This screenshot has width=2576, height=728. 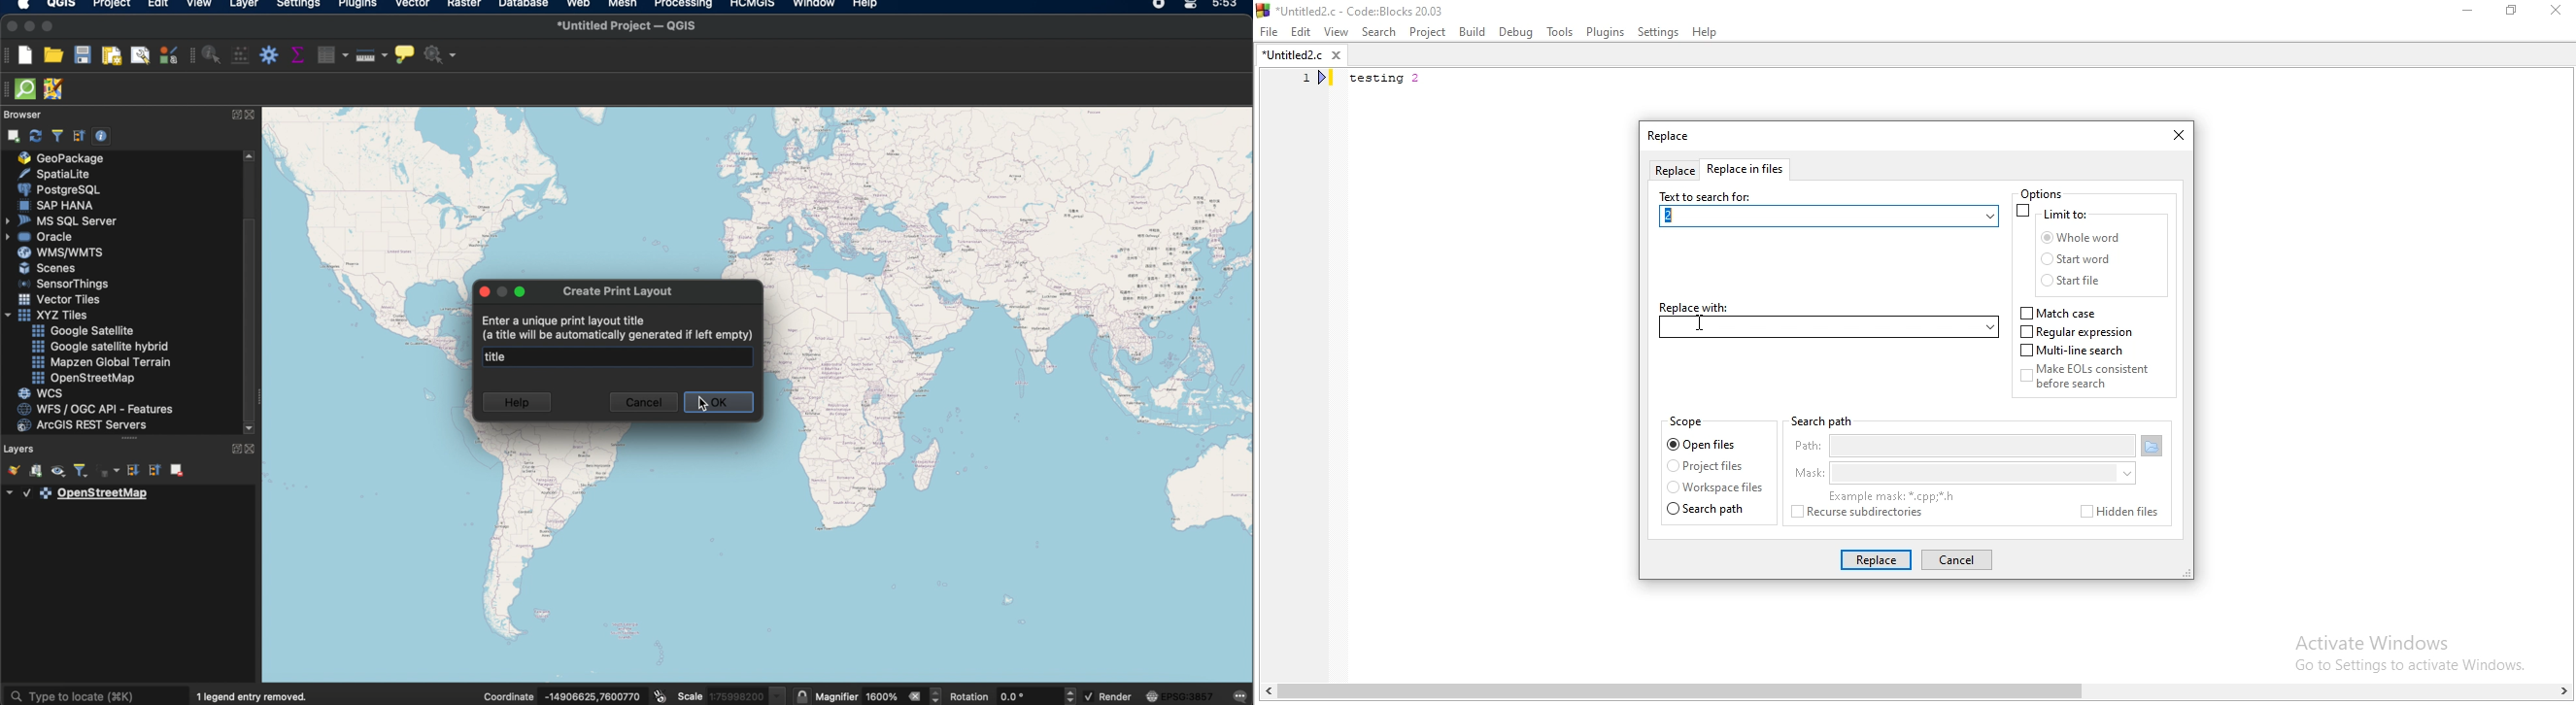 I want to click on new print layout, so click(x=112, y=56).